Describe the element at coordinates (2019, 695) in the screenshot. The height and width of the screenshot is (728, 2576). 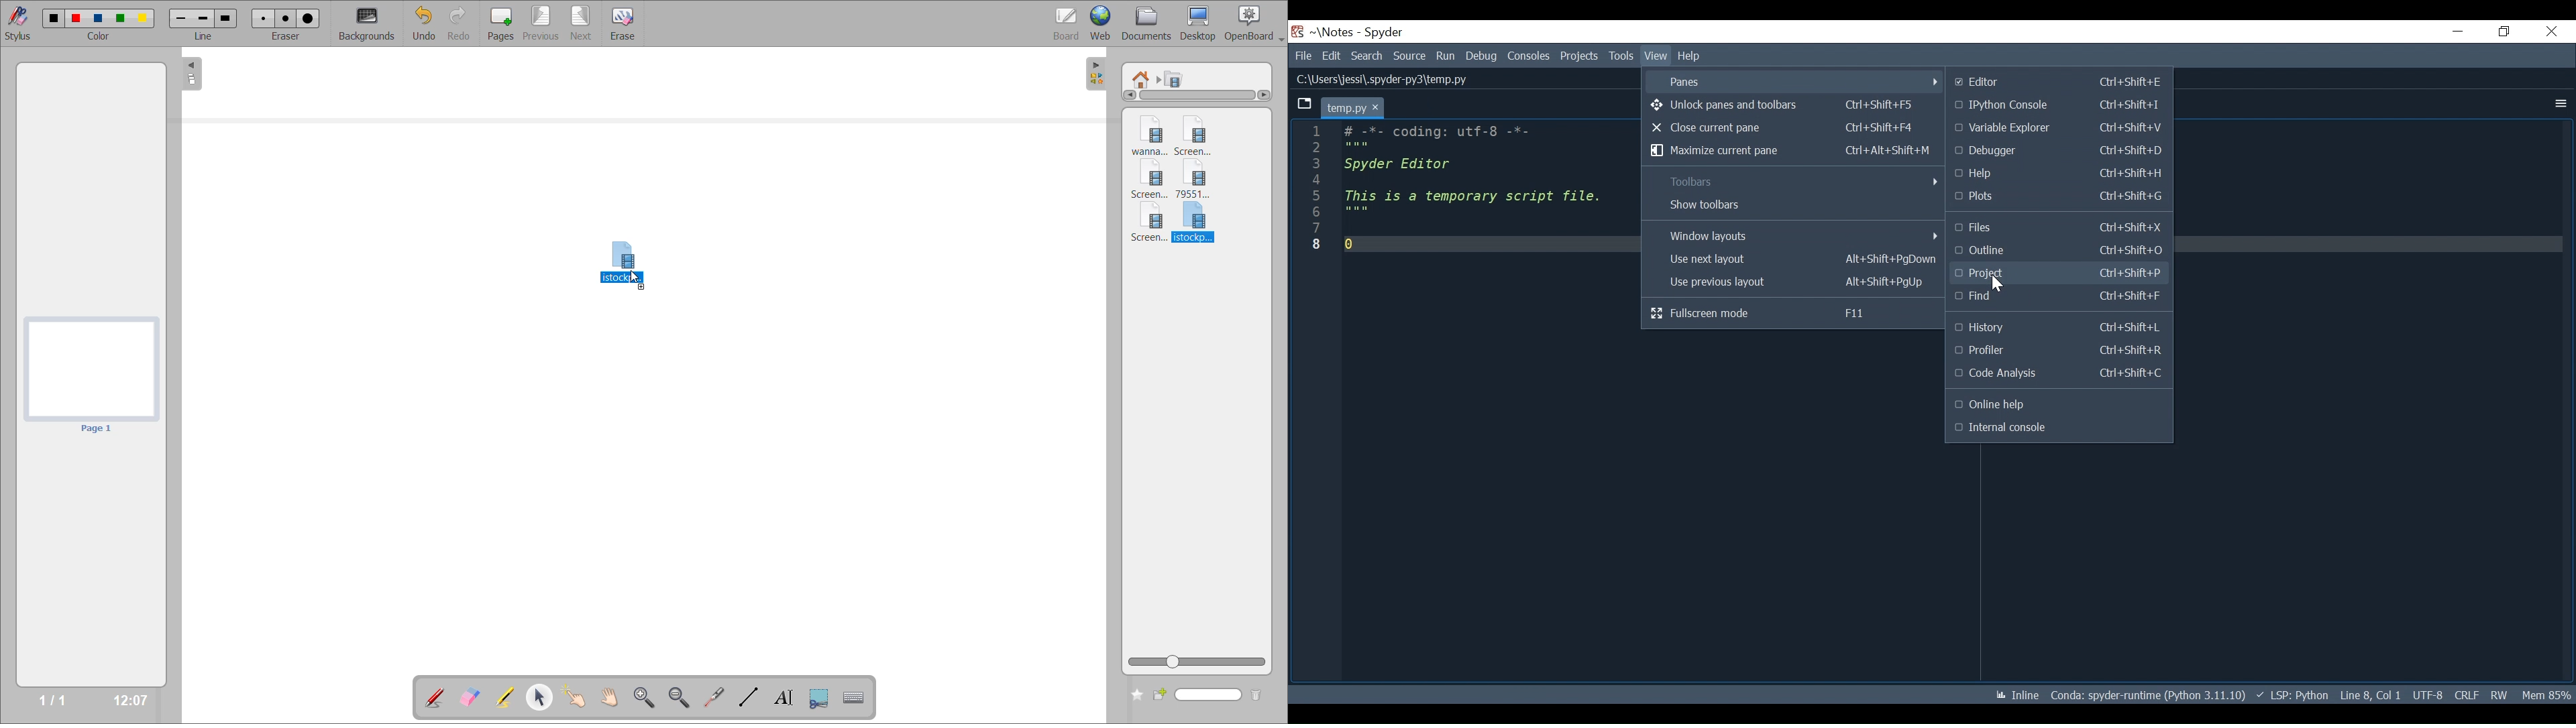
I see `Toggle between inline and interactive Matplotlib plotting` at that location.